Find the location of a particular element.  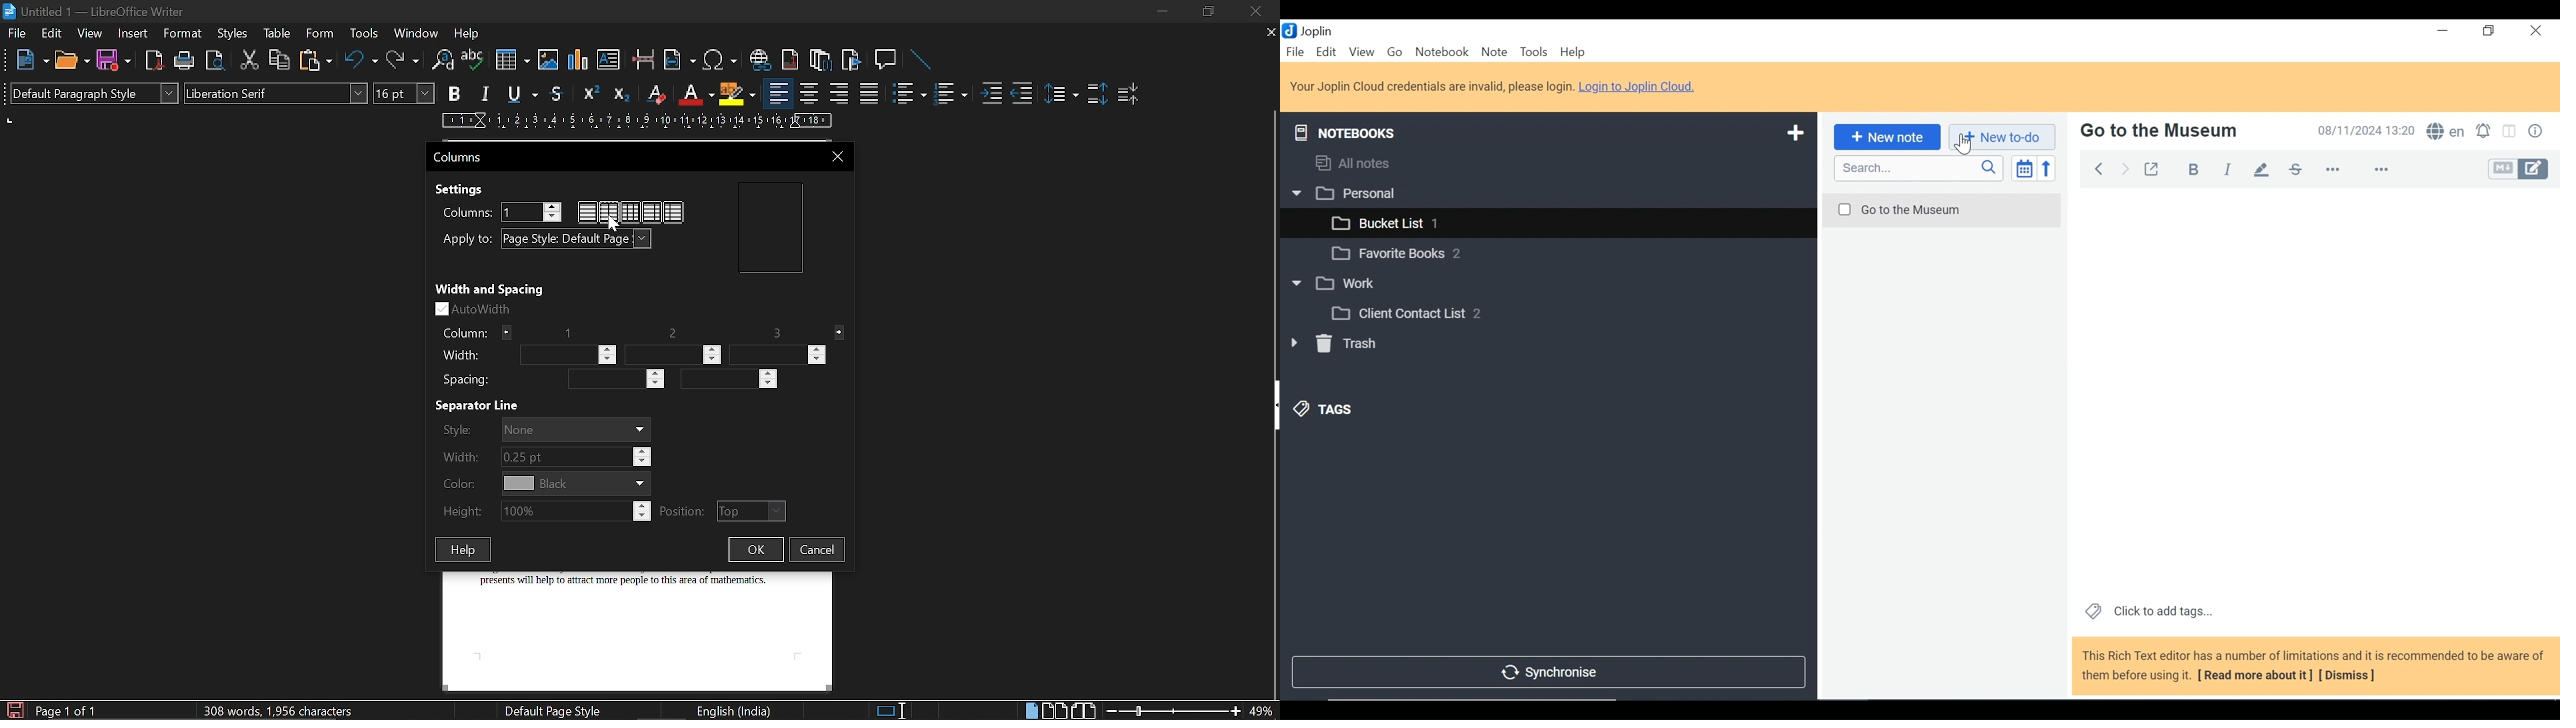

CLose tab is located at coordinates (1270, 32).